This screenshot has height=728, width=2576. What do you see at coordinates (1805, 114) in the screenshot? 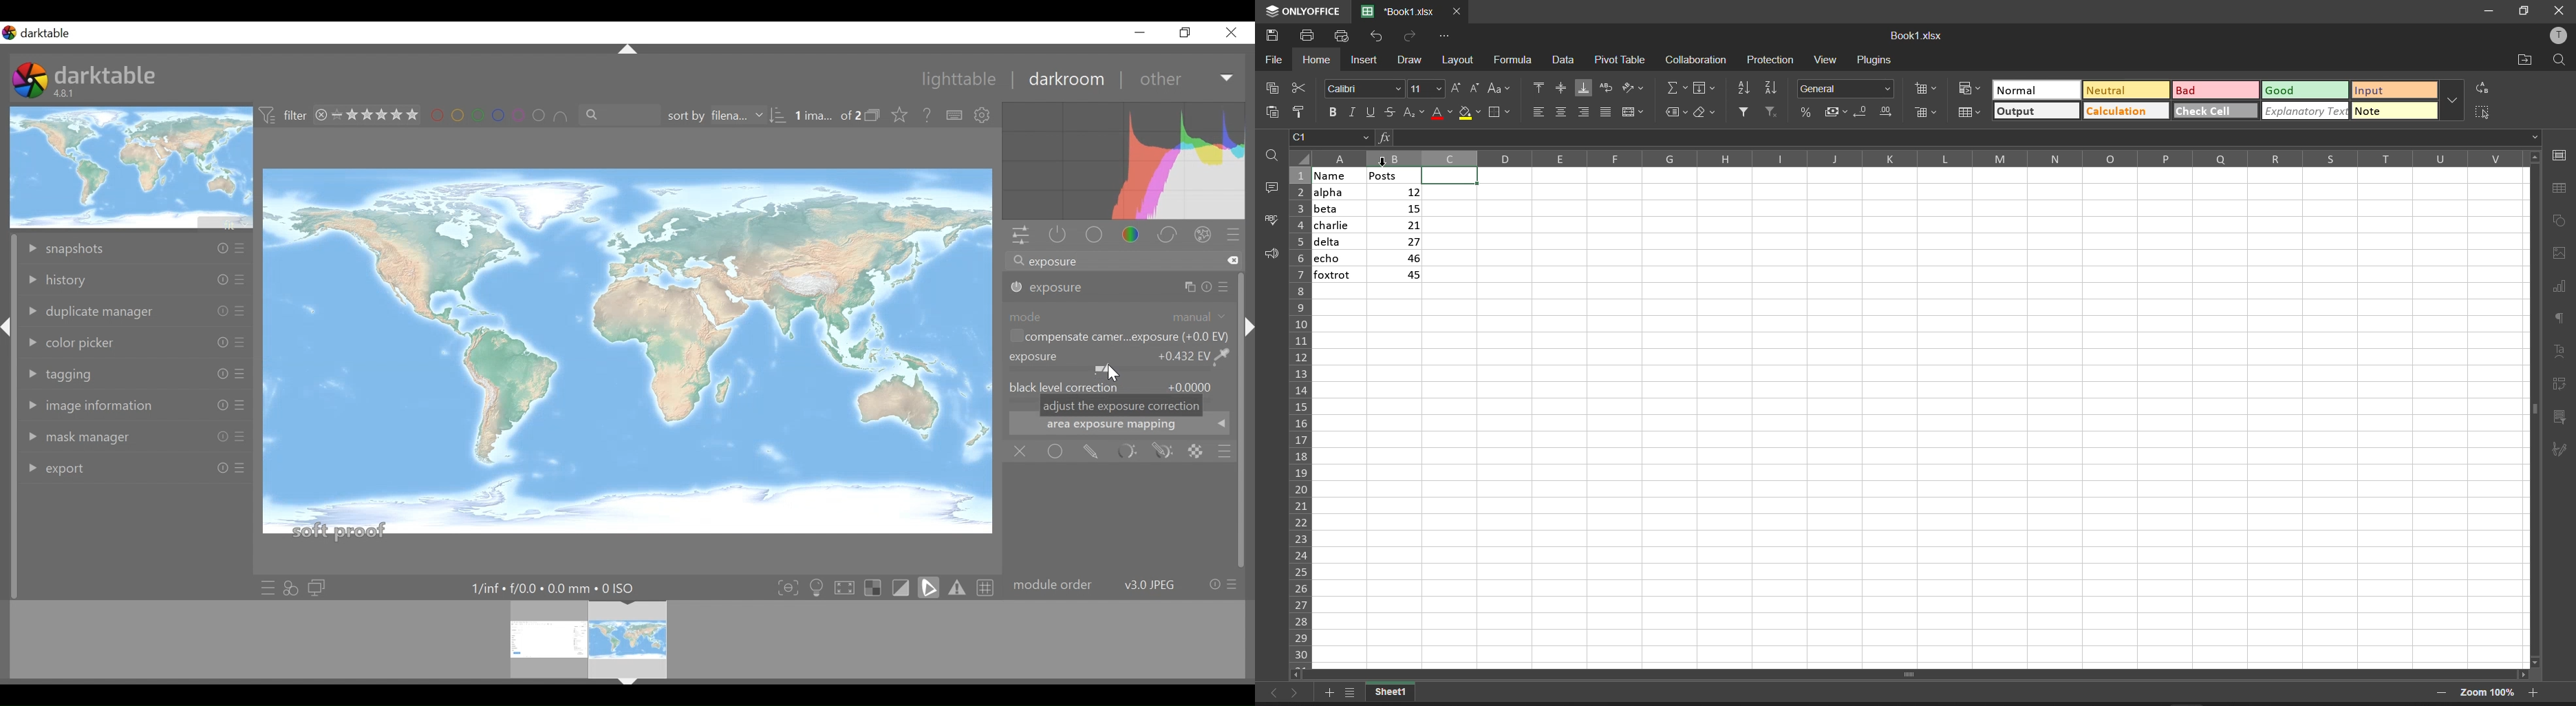
I see `percent style` at bounding box center [1805, 114].